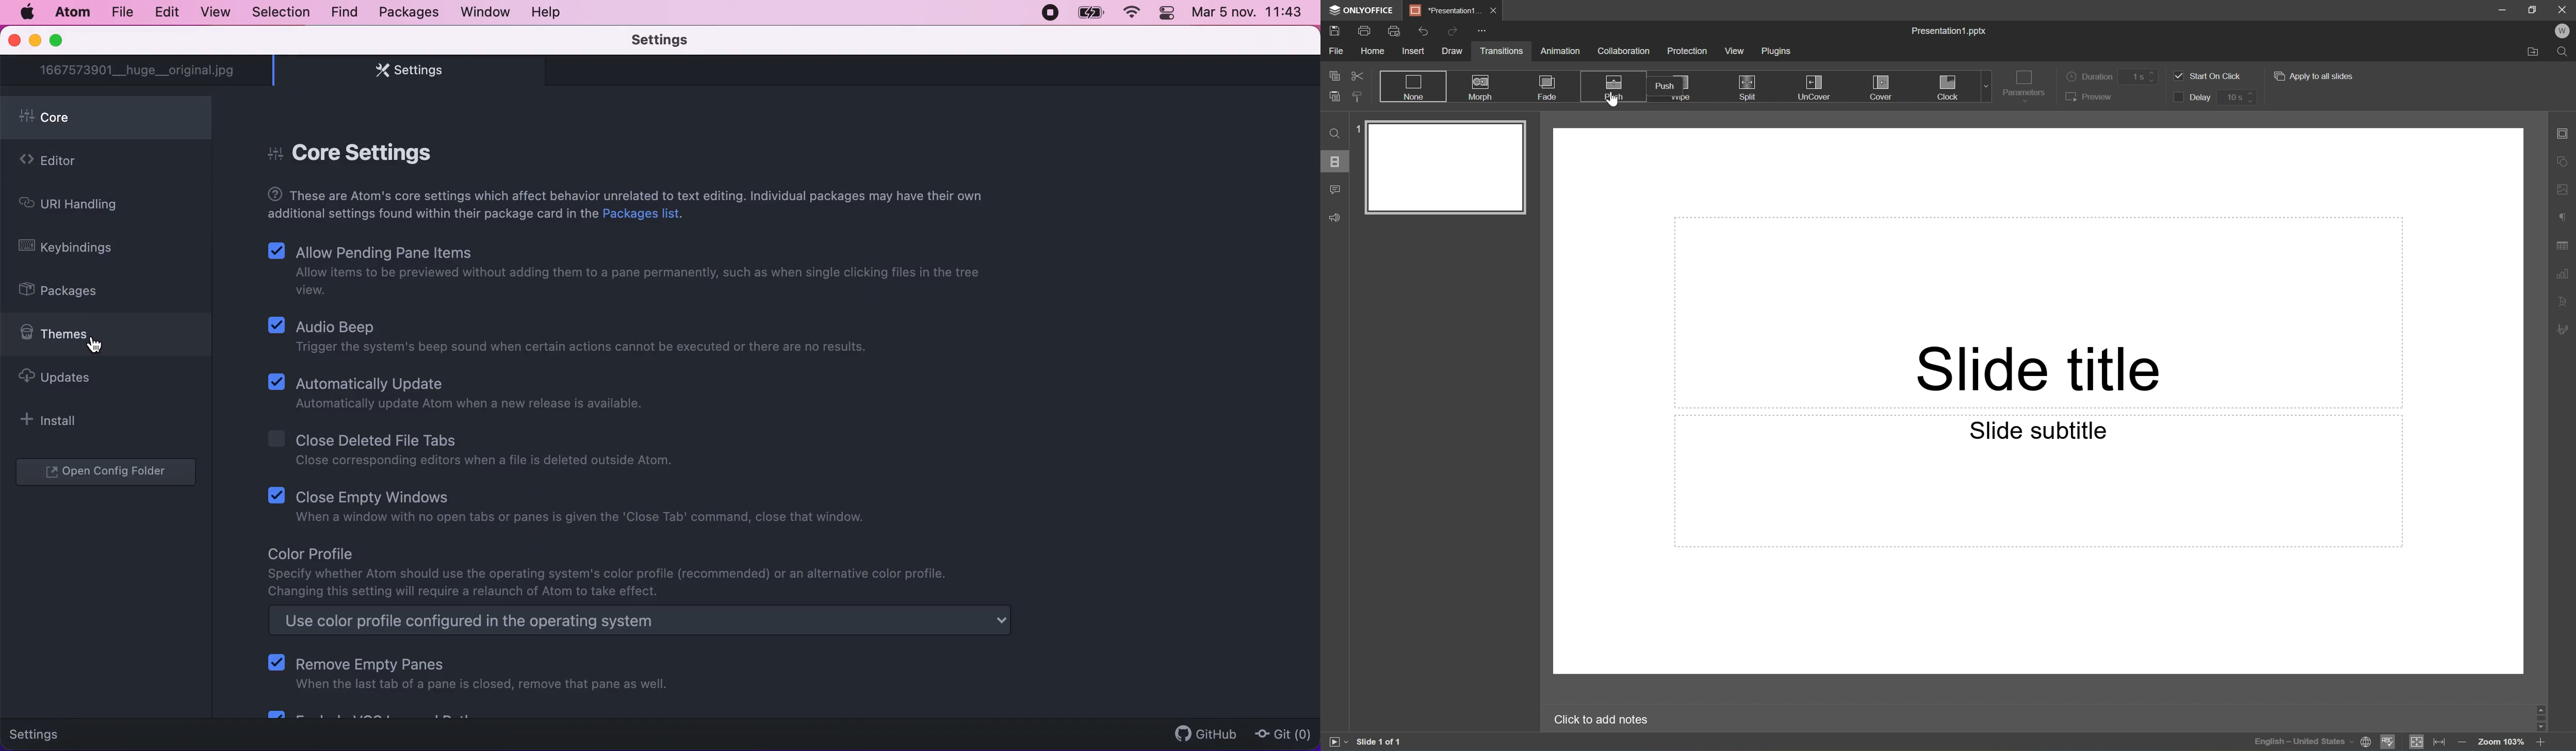  I want to click on Parameters, so click(2024, 86).